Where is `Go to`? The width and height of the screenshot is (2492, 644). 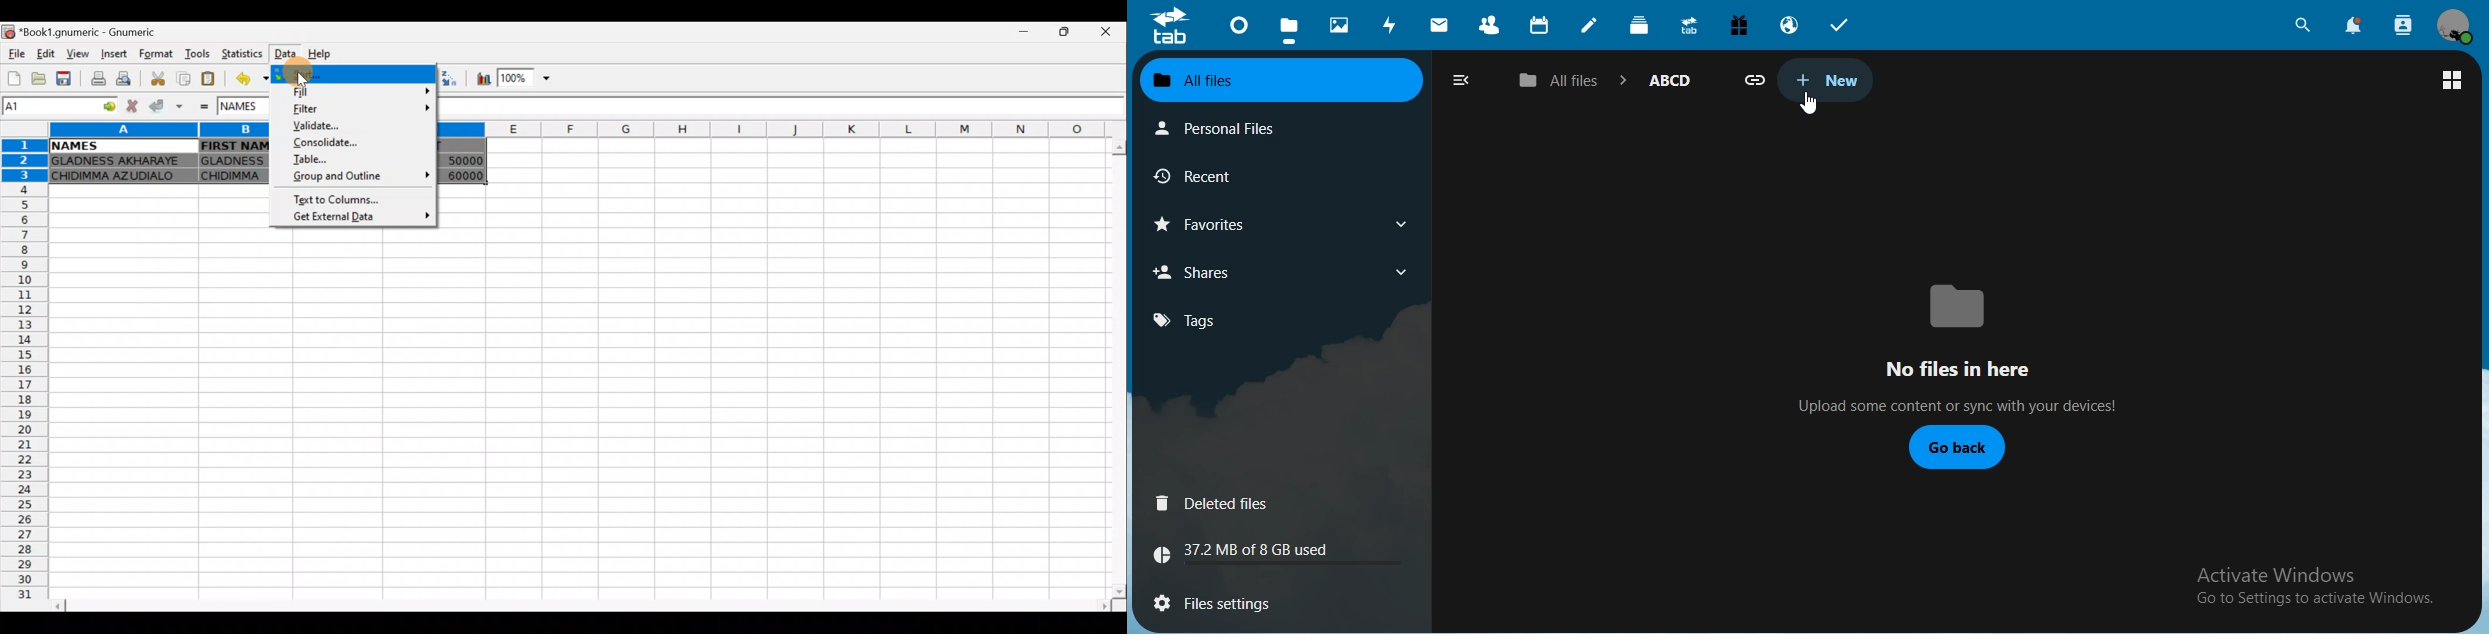 Go to is located at coordinates (105, 107).